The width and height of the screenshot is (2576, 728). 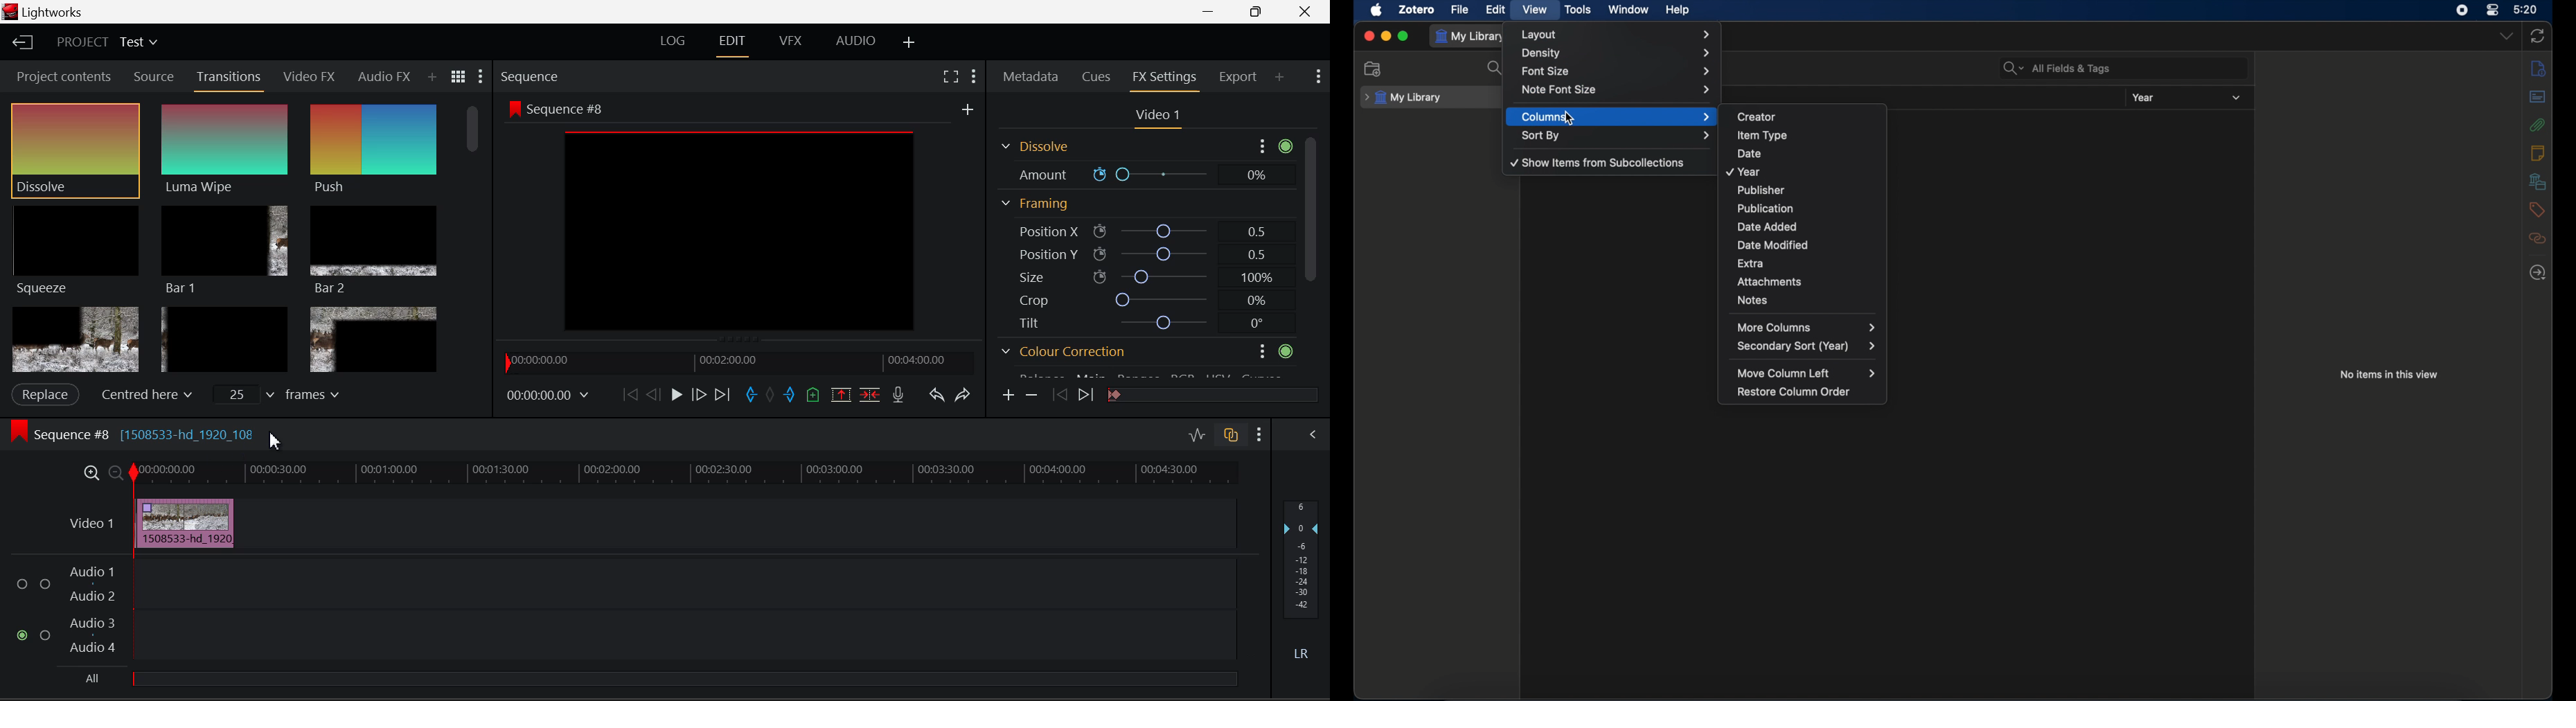 I want to click on search, so click(x=1496, y=68).